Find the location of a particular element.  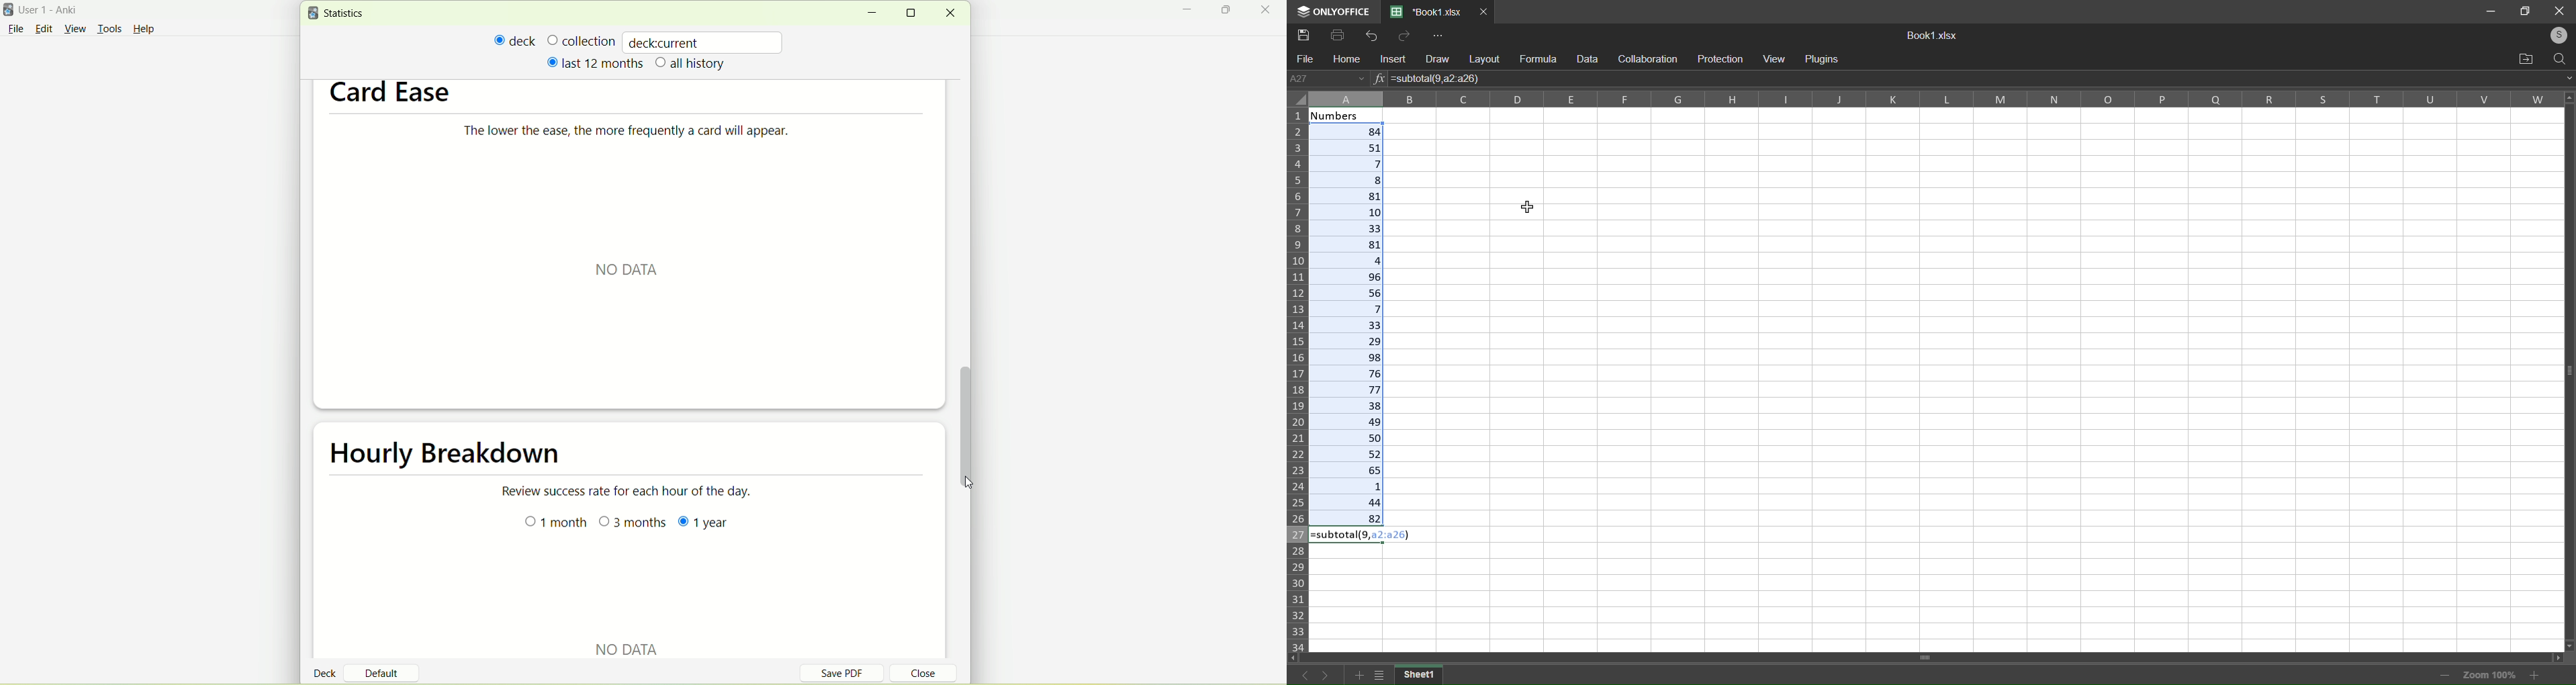

statistics is located at coordinates (339, 13).